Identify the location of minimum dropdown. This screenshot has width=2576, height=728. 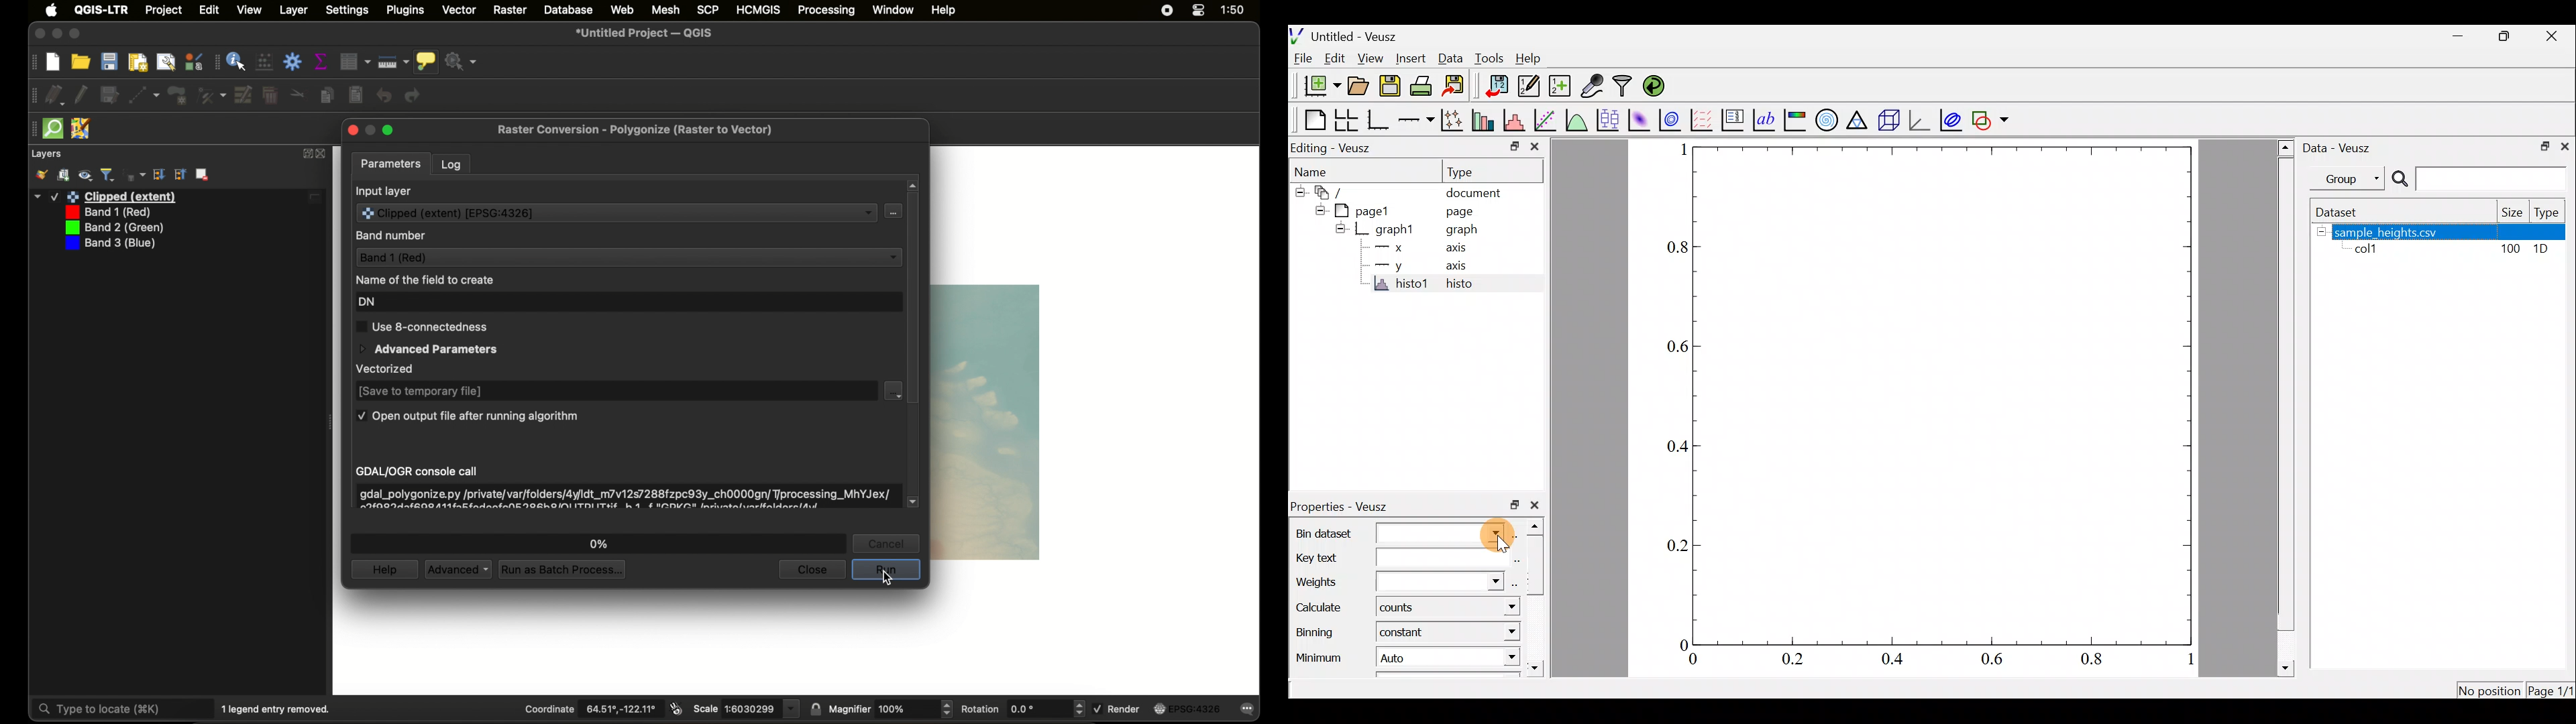
(1497, 658).